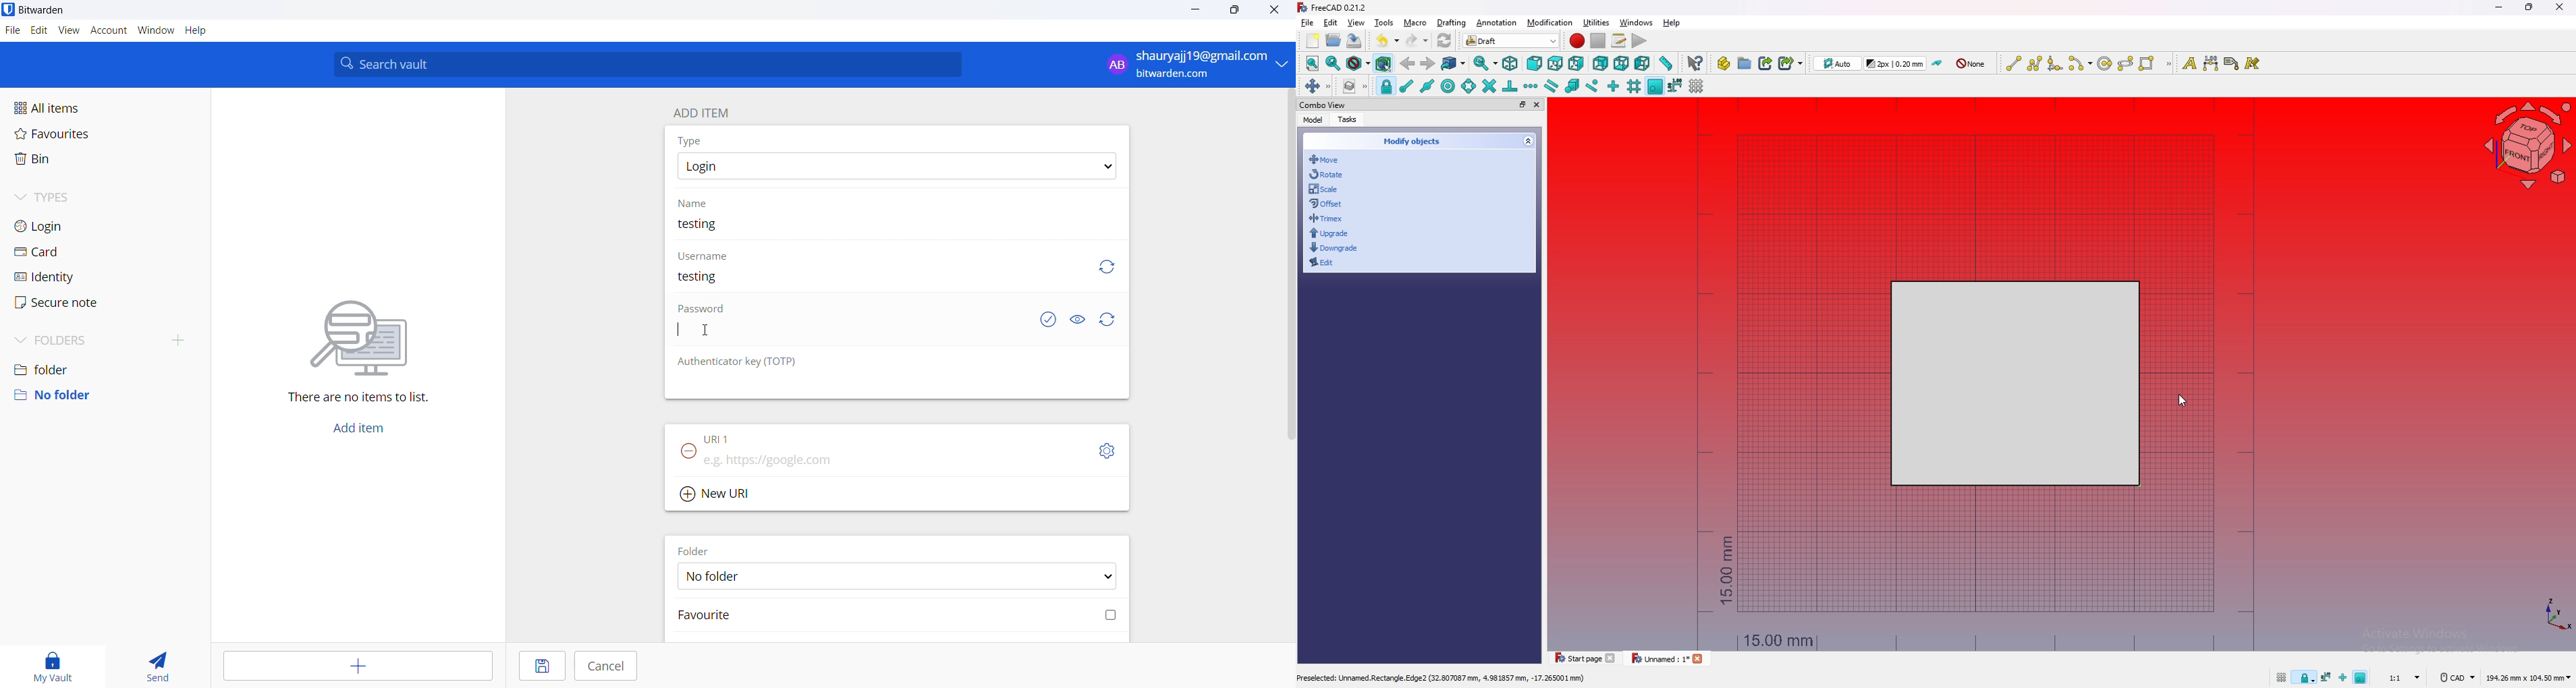  I want to click on exposed, so click(1048, 318).